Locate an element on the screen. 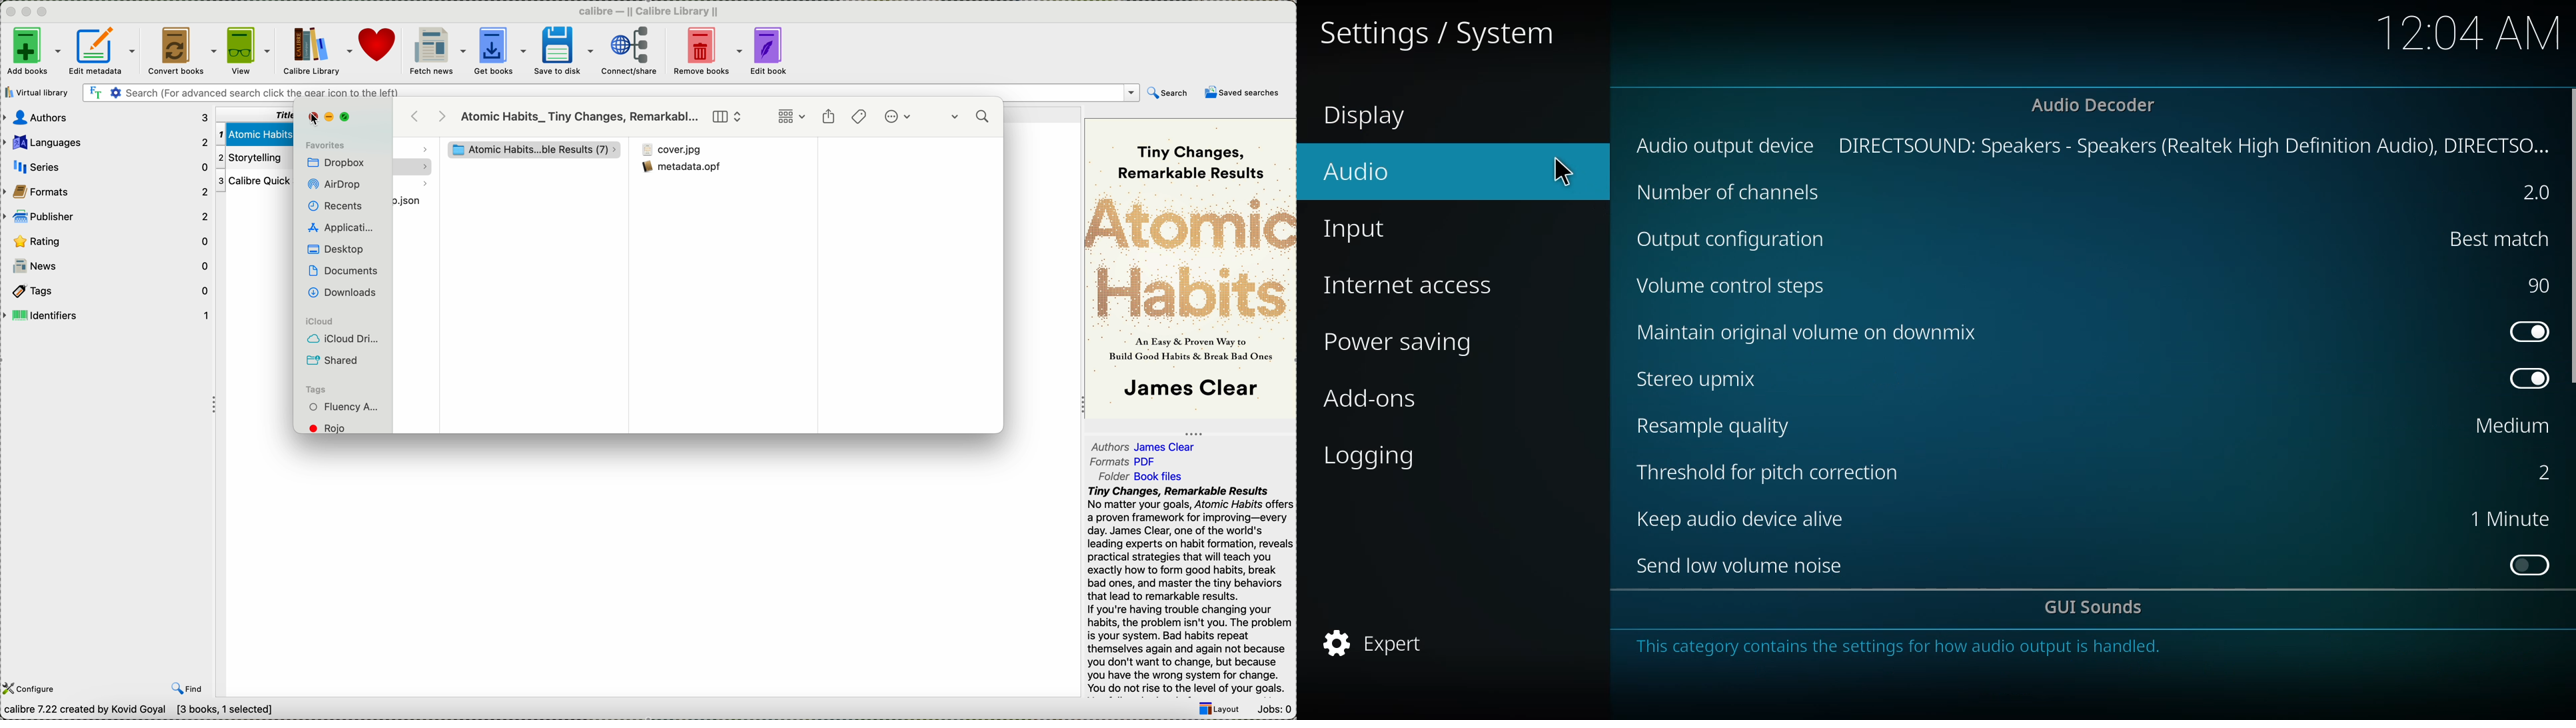 Image resolution: width=2576 pixels, height=728 pixels. click on first book is located at coordinates (253, 133).